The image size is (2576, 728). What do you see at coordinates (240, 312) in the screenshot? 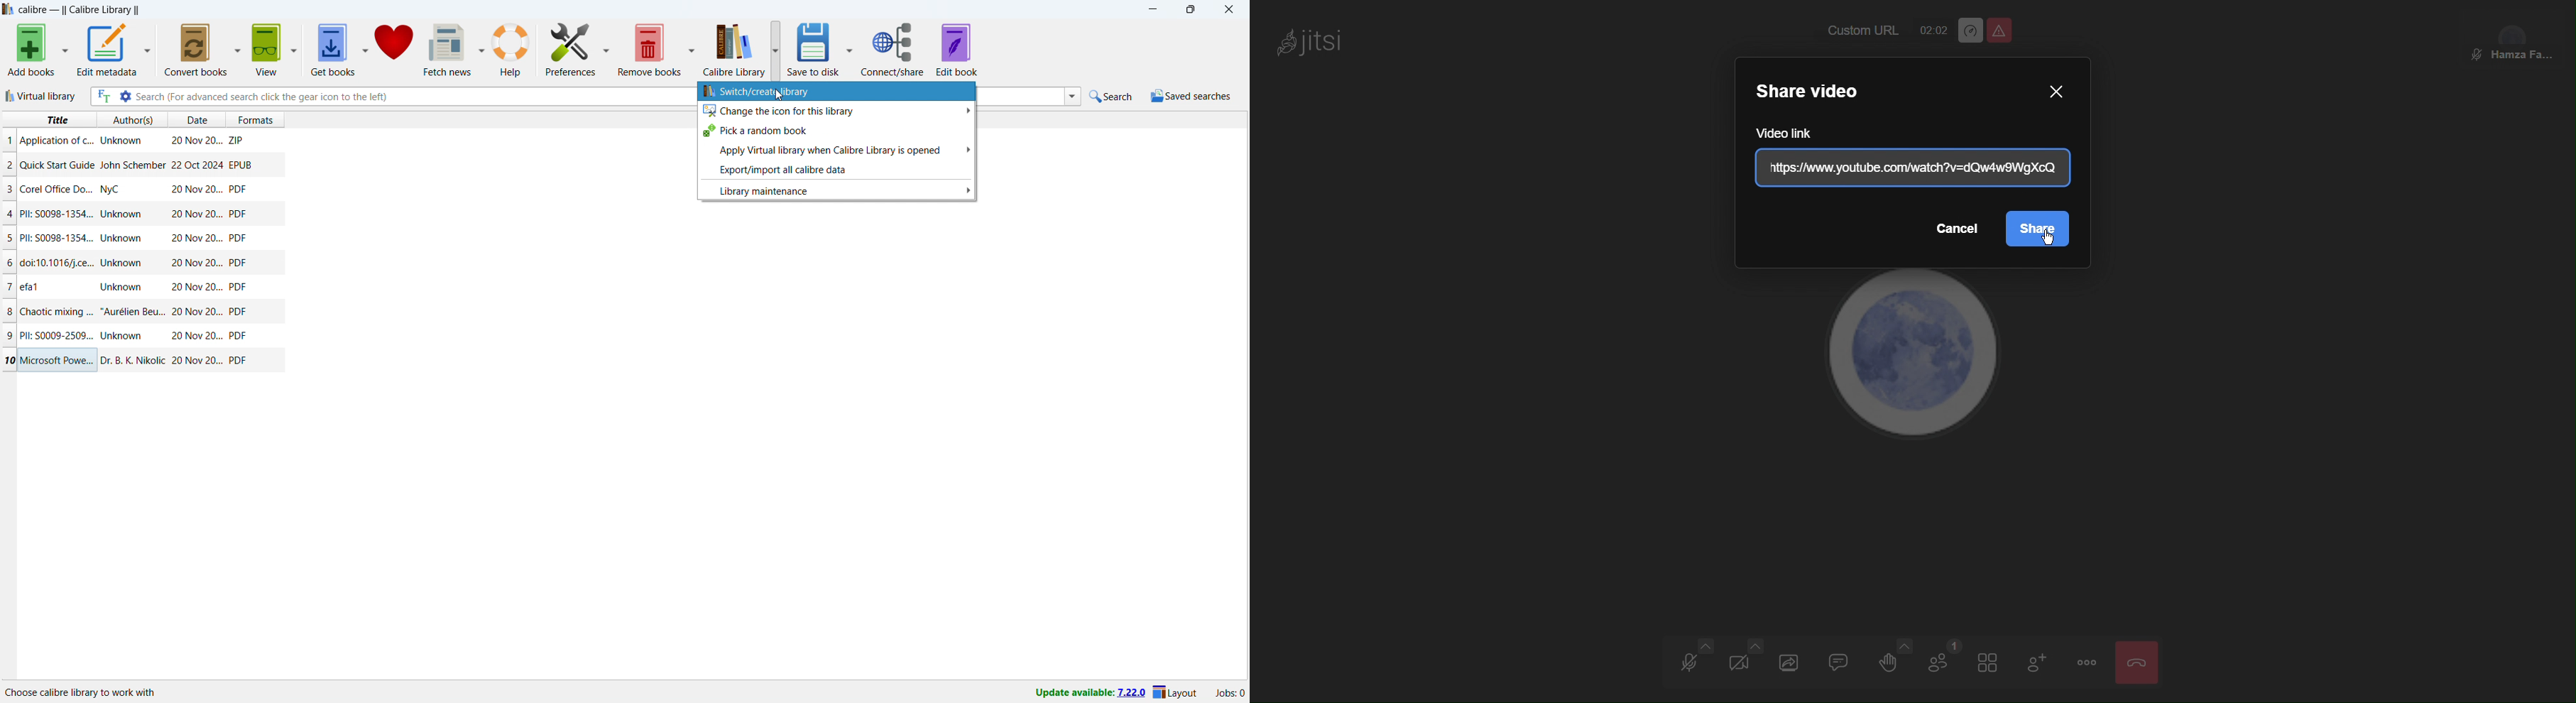
I see `PDF` at bounding box center [240, 312].